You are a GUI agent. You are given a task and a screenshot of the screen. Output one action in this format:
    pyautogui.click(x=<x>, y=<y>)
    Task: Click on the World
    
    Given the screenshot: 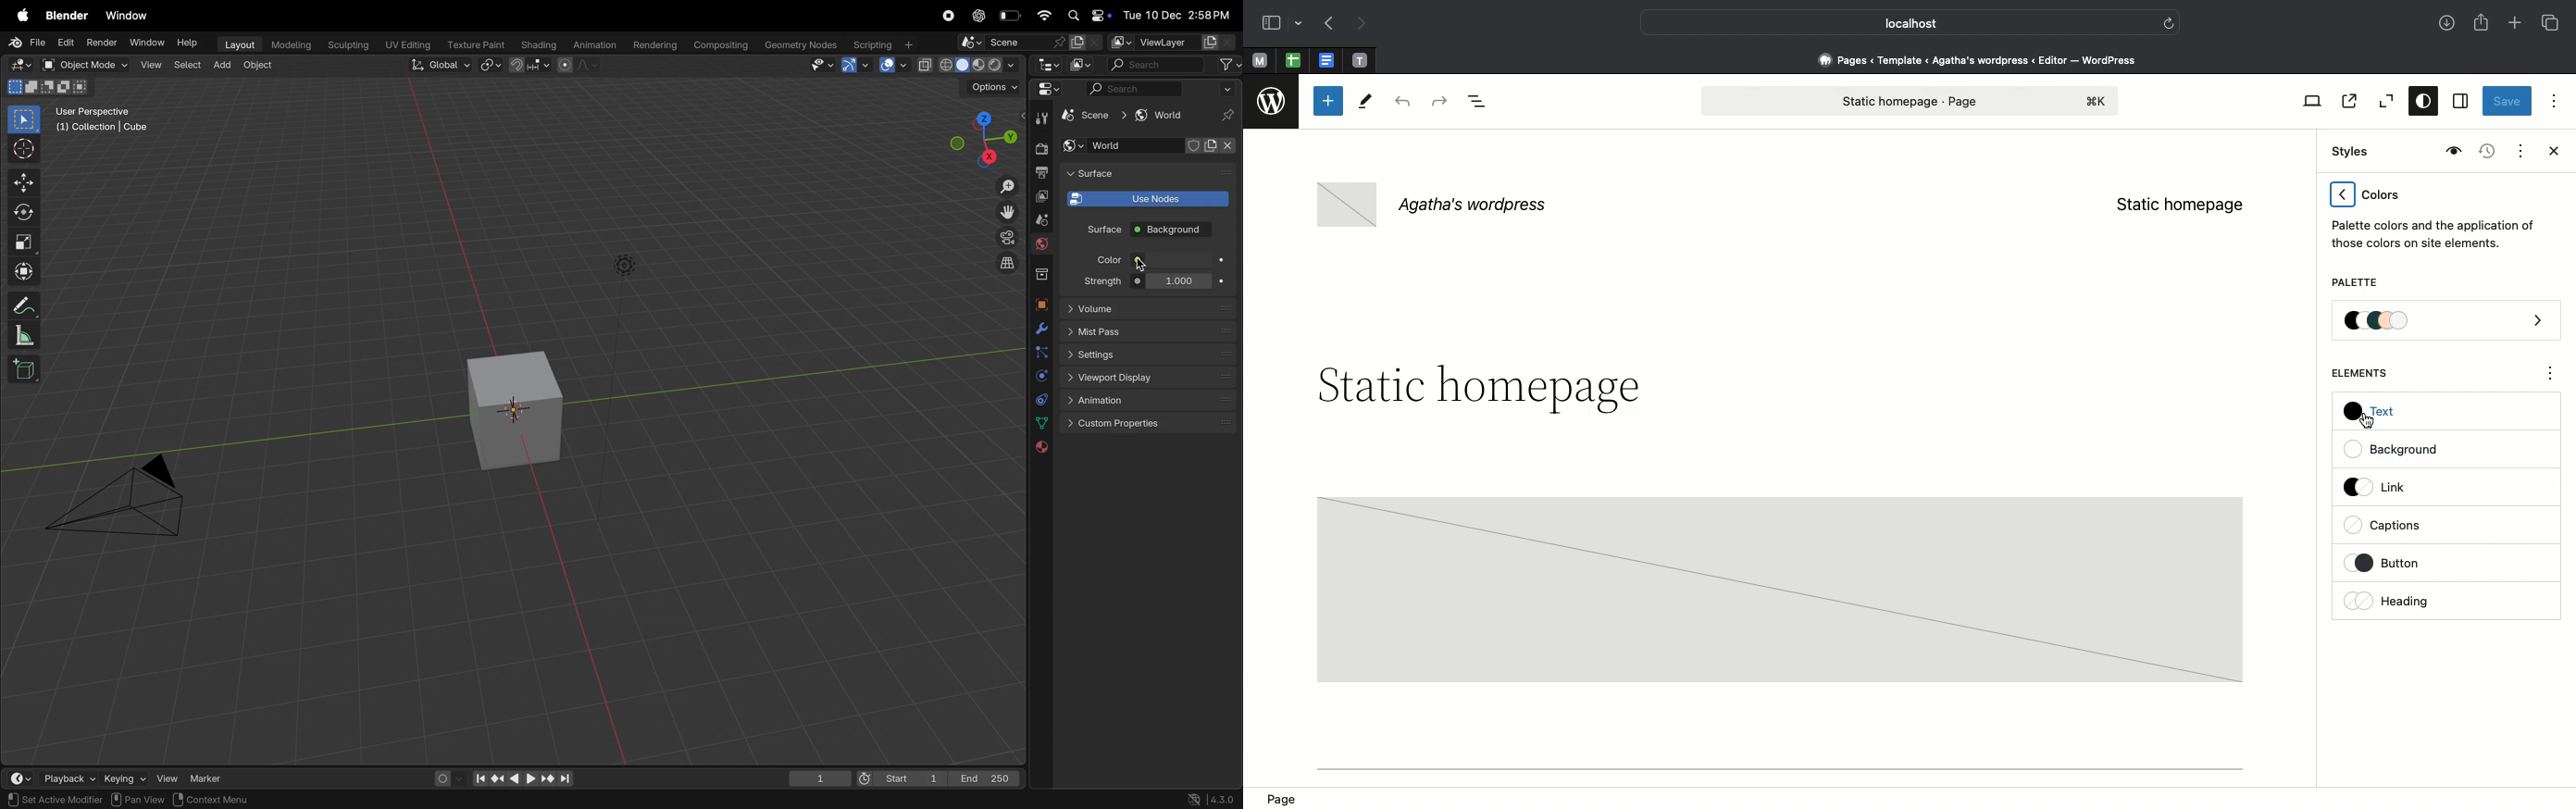 What is the action you would take?
    pyautogui.click(x=1124, y=146)
    